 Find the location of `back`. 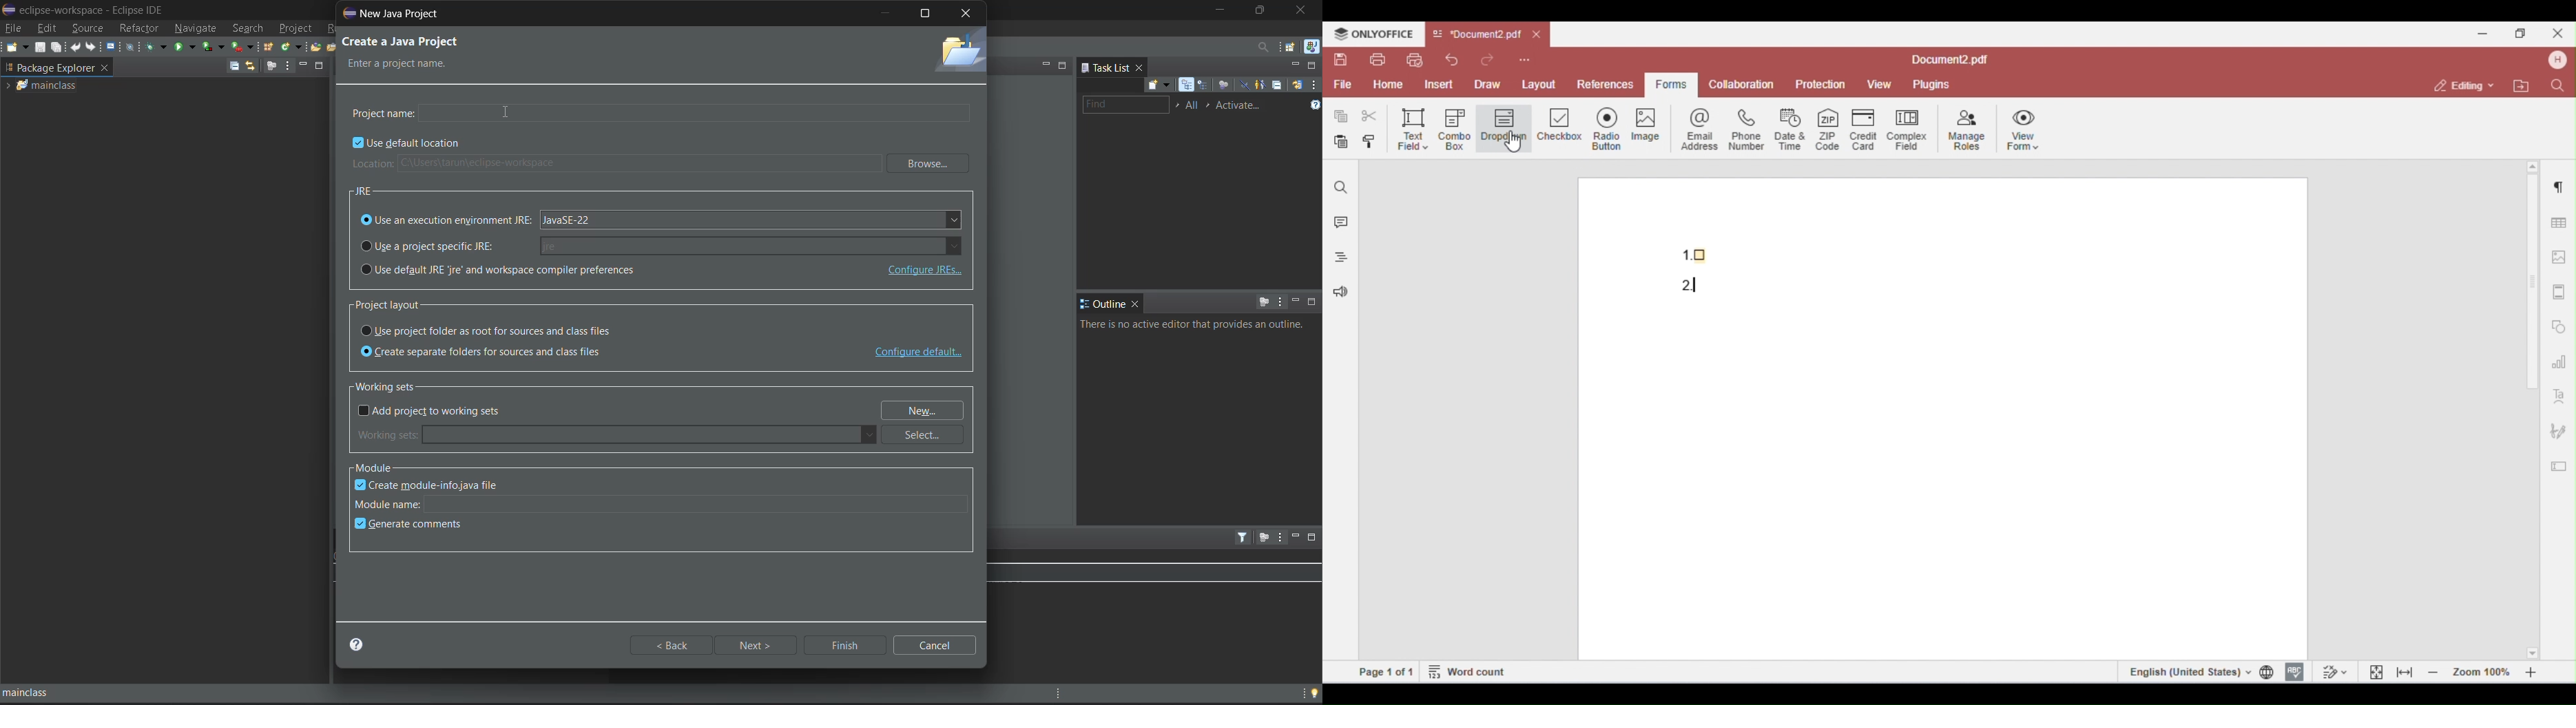

back is located at coordinates (672, 644).